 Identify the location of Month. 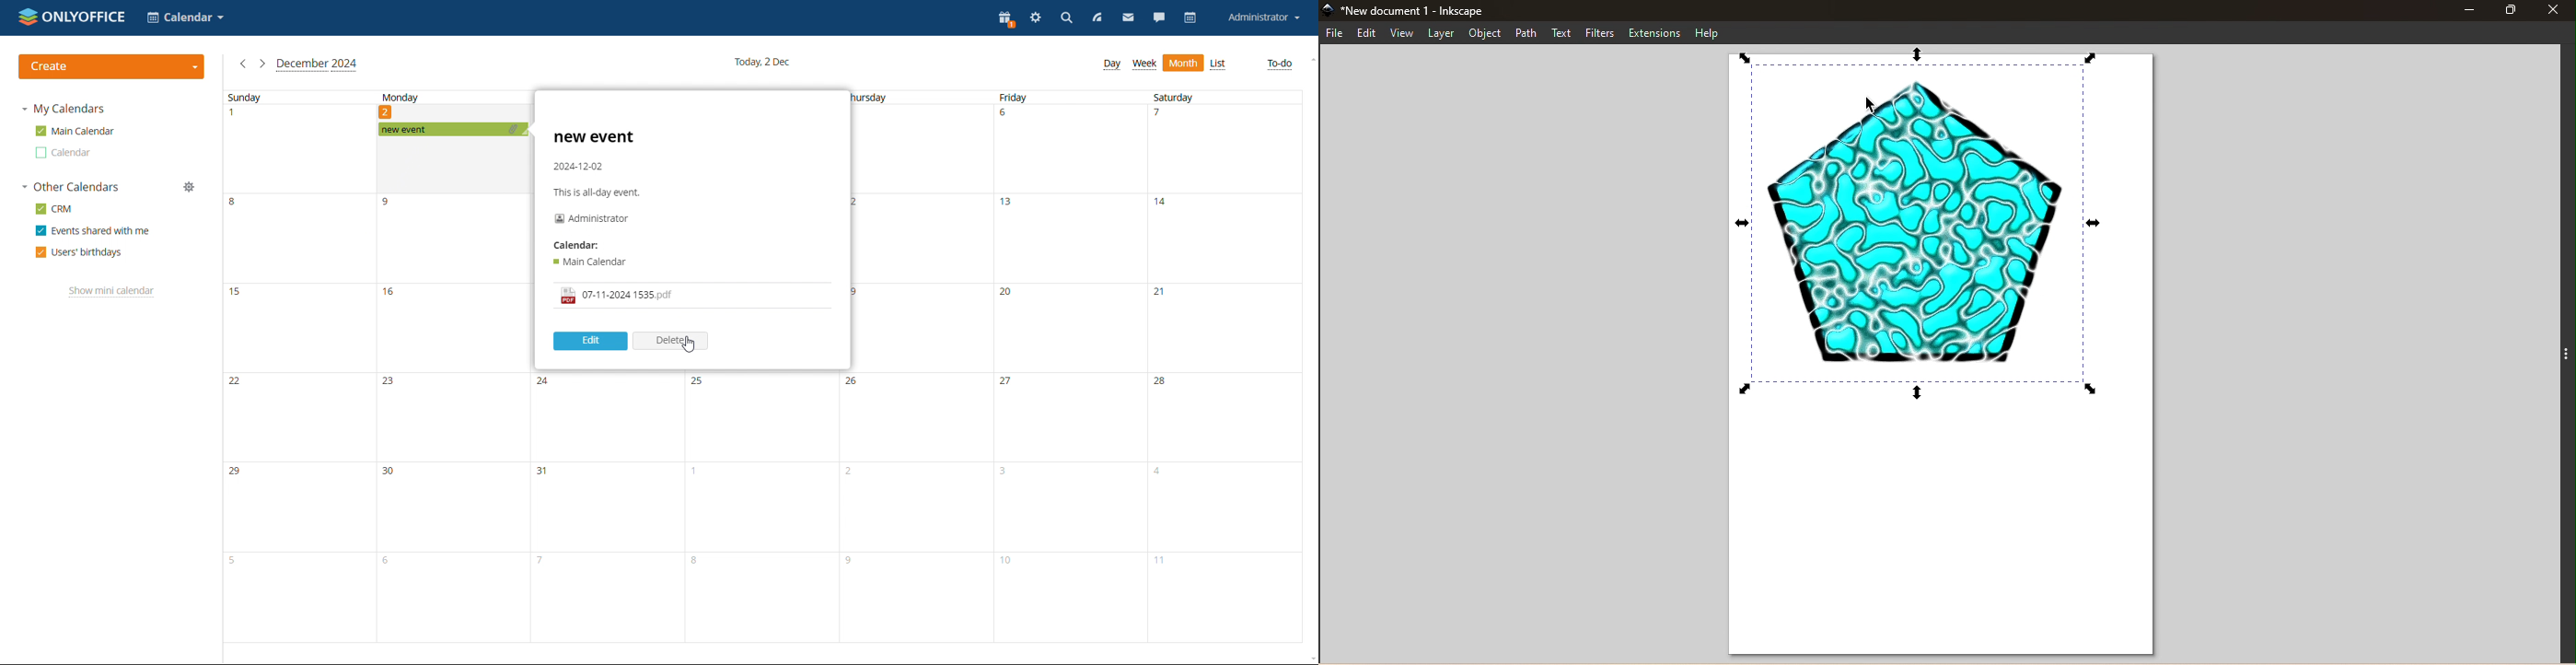
(1184, 64).